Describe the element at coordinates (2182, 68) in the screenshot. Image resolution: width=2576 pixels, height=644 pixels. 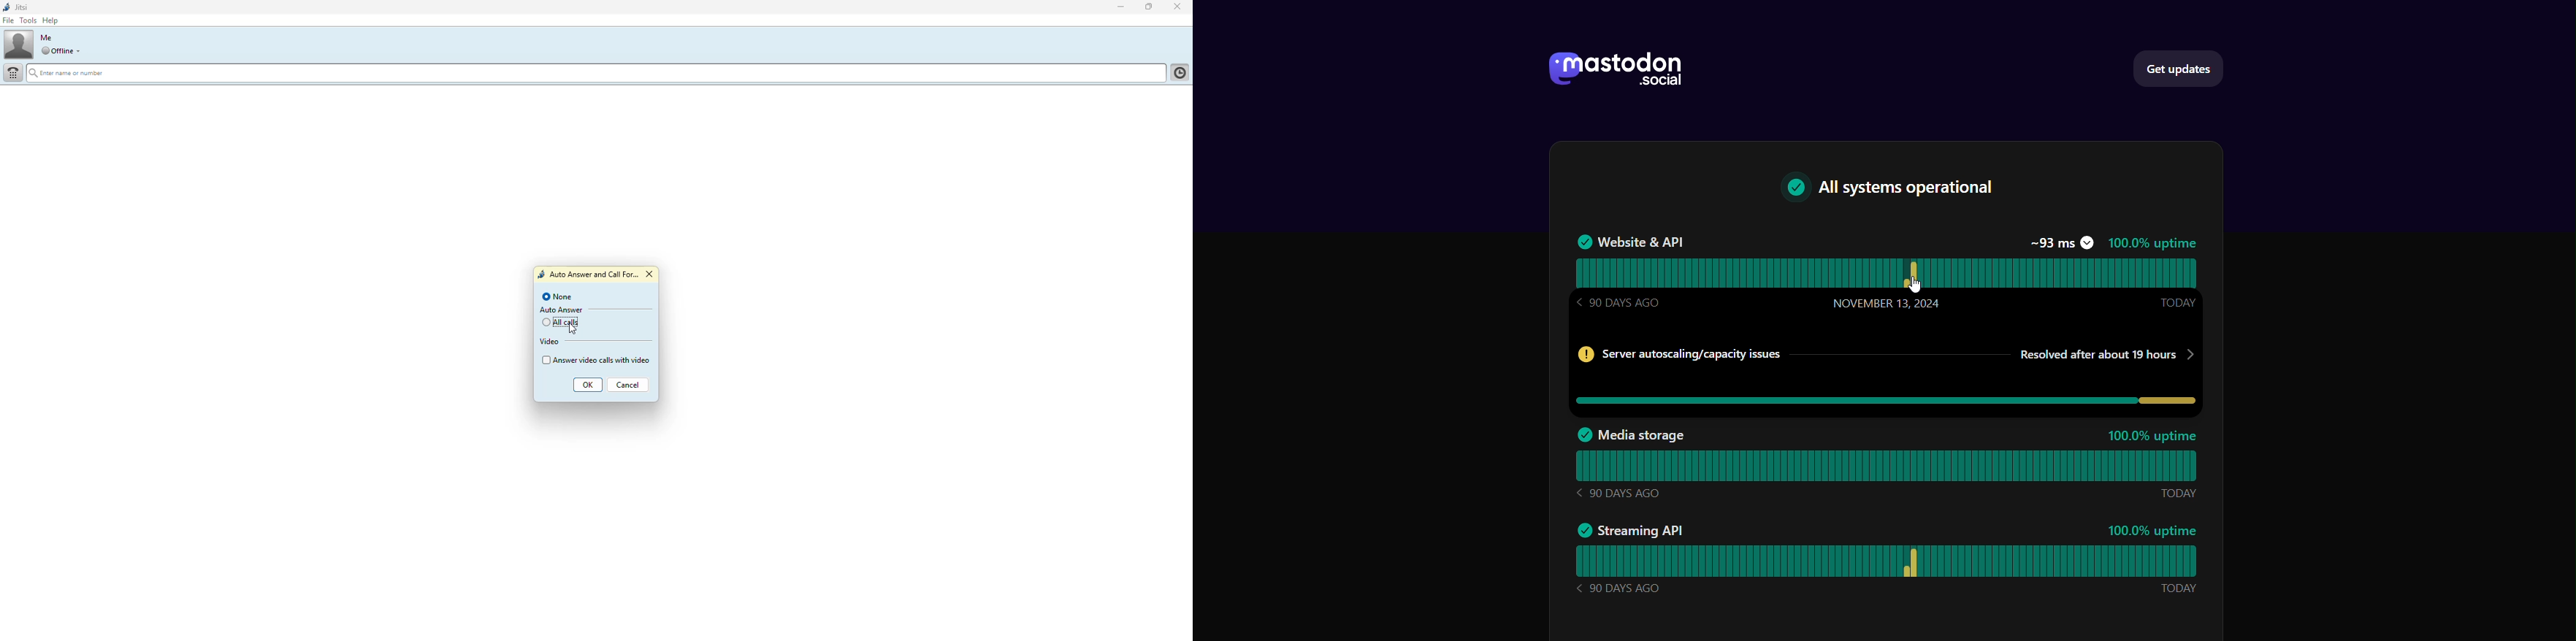
I see `get updates` at that location.